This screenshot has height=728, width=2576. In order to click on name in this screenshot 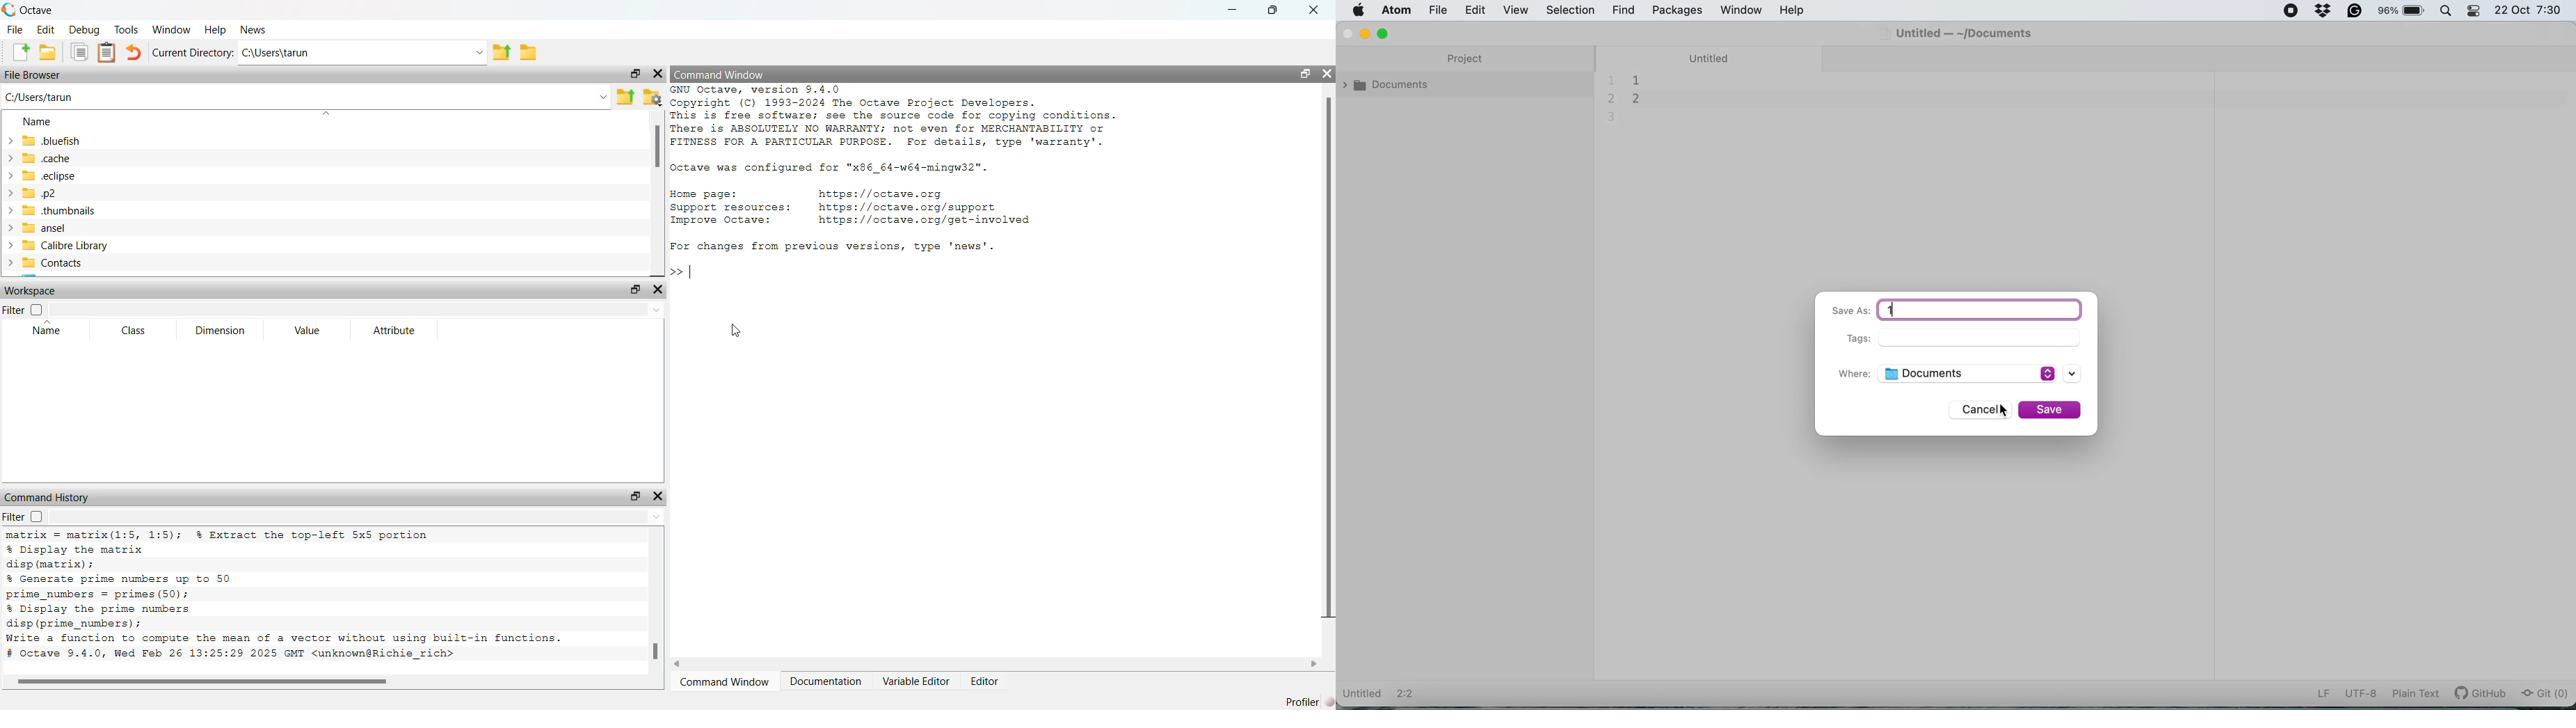, I will do `click(38, 123)`.